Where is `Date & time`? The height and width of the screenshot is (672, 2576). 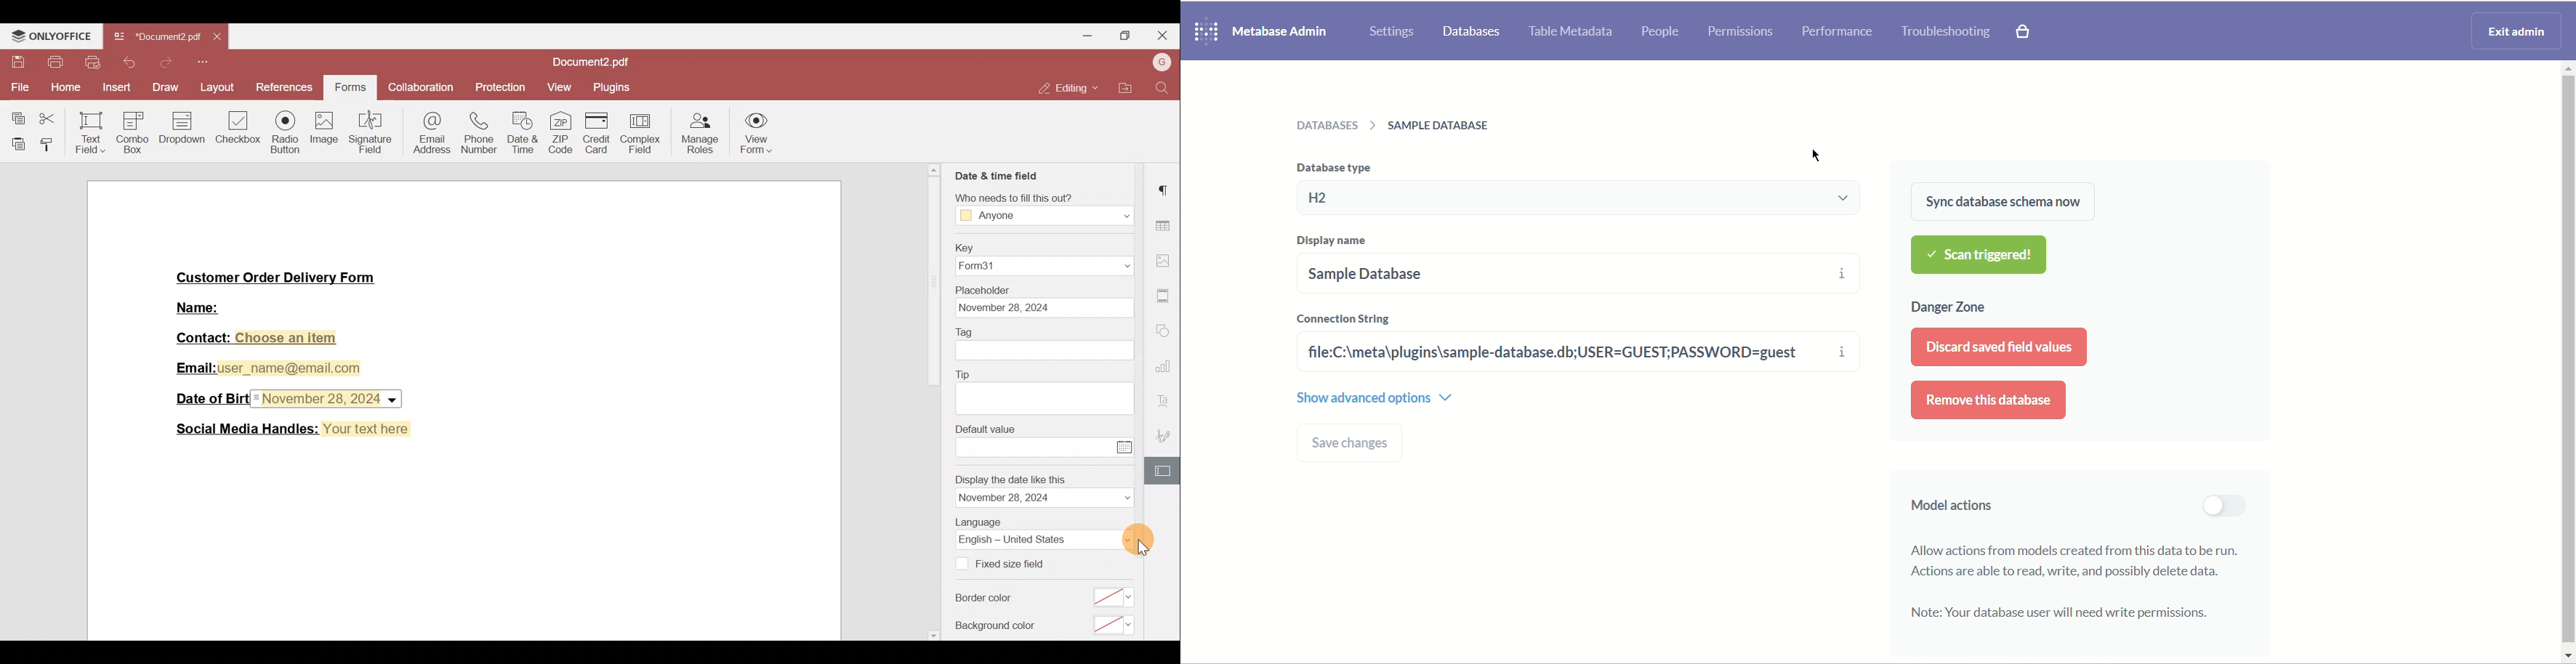 Date & time is located at coordinates (523, 133).